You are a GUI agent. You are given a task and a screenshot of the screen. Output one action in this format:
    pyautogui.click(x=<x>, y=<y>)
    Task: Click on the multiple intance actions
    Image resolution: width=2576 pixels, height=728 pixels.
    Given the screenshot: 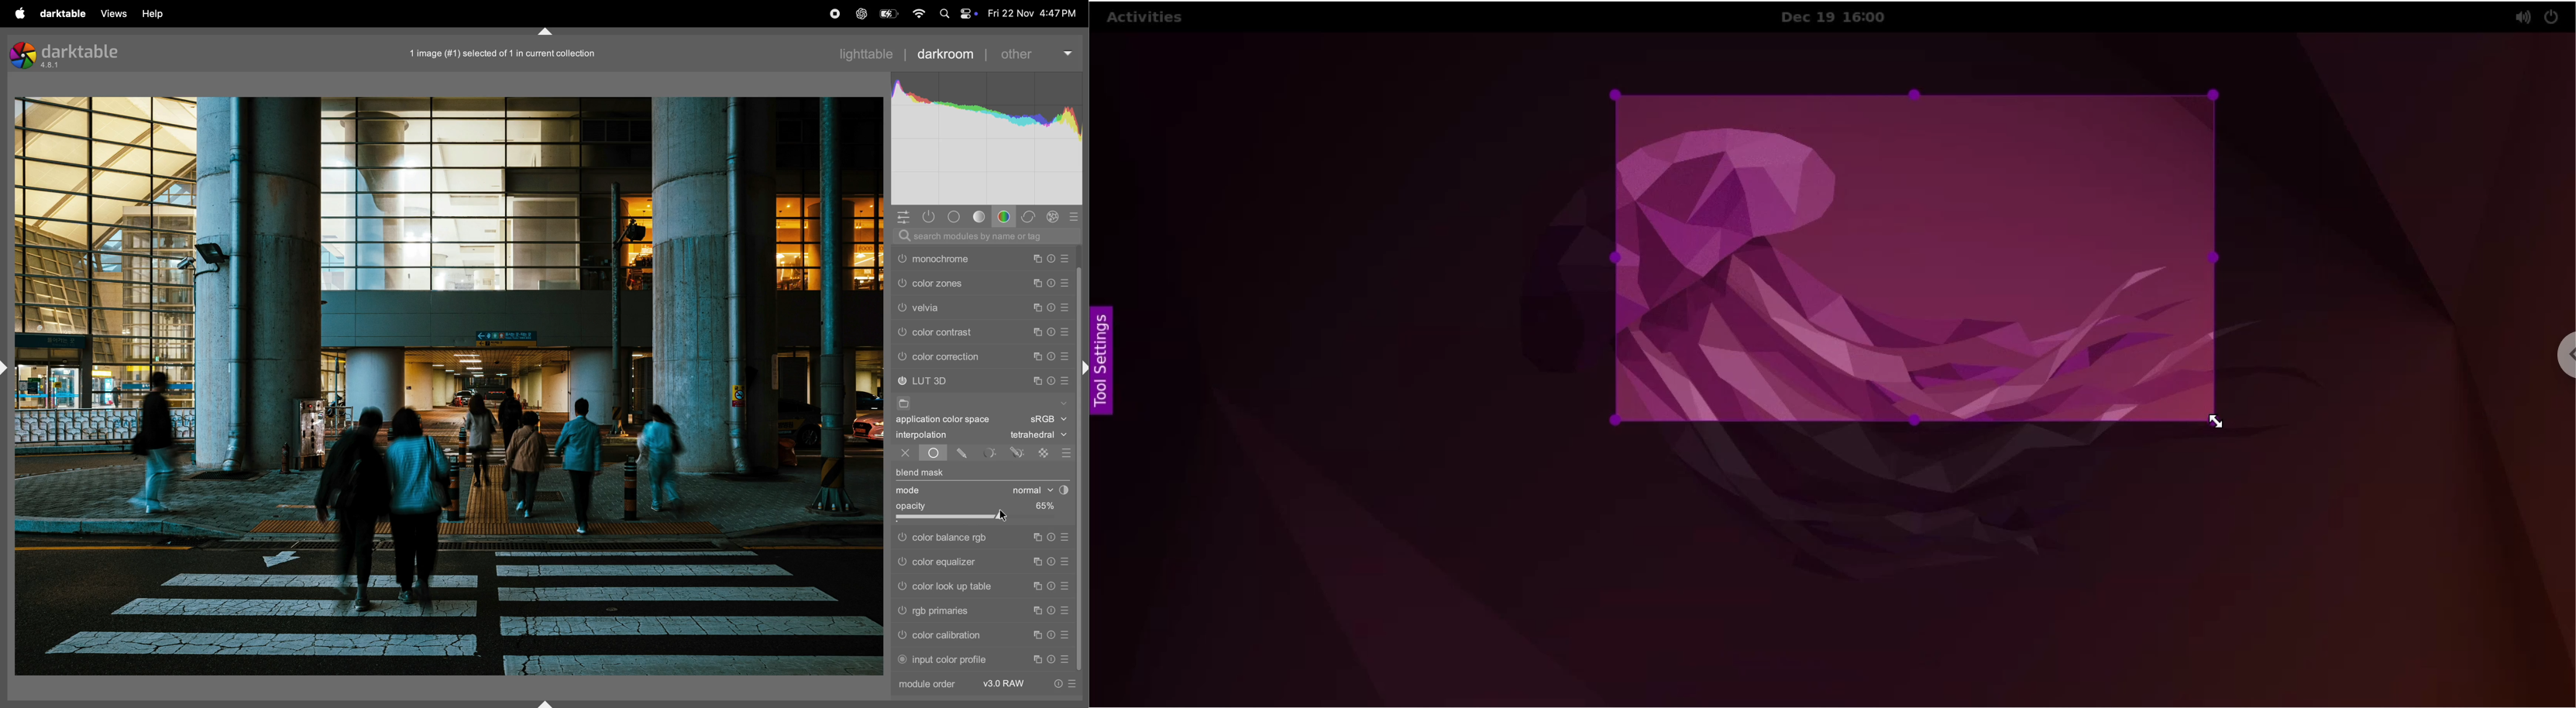 What is the action you would take?
    pyautogui.click(x=1037, y=281)
    